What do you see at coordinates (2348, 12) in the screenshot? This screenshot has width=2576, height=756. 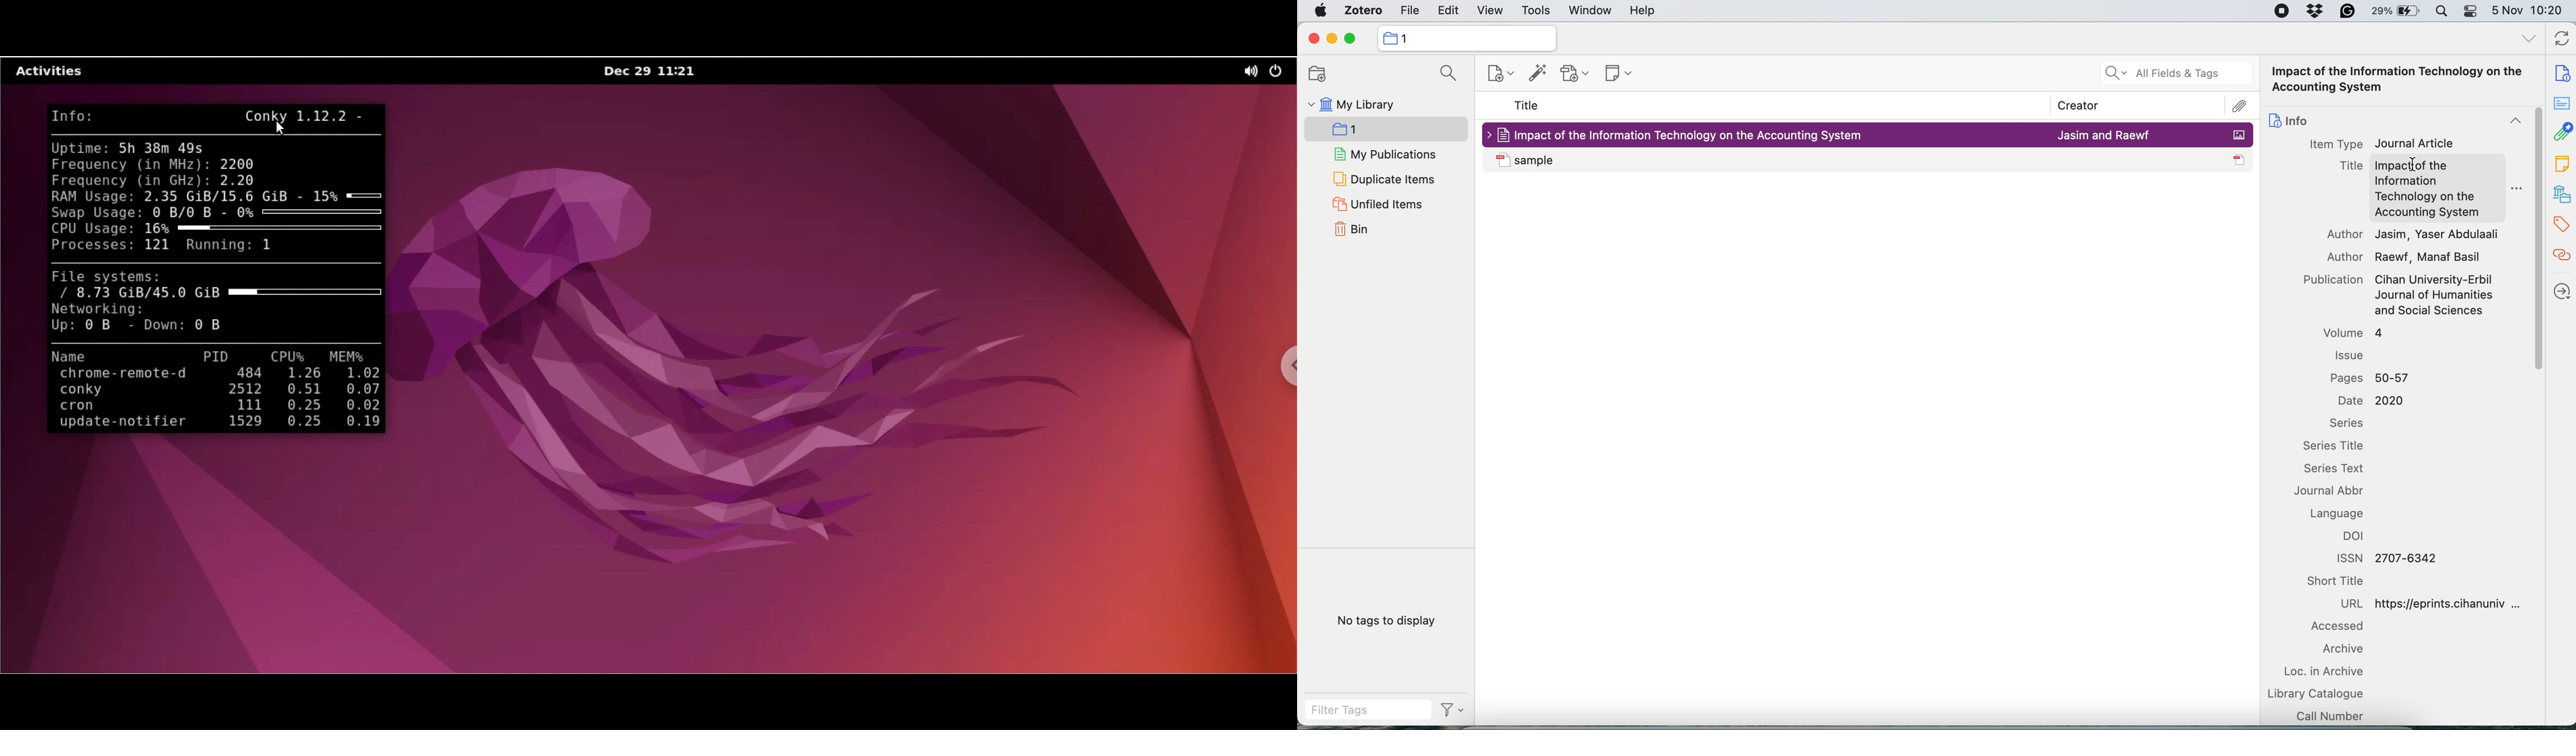 I see `grammarly` at bounding box center [2348, 12].